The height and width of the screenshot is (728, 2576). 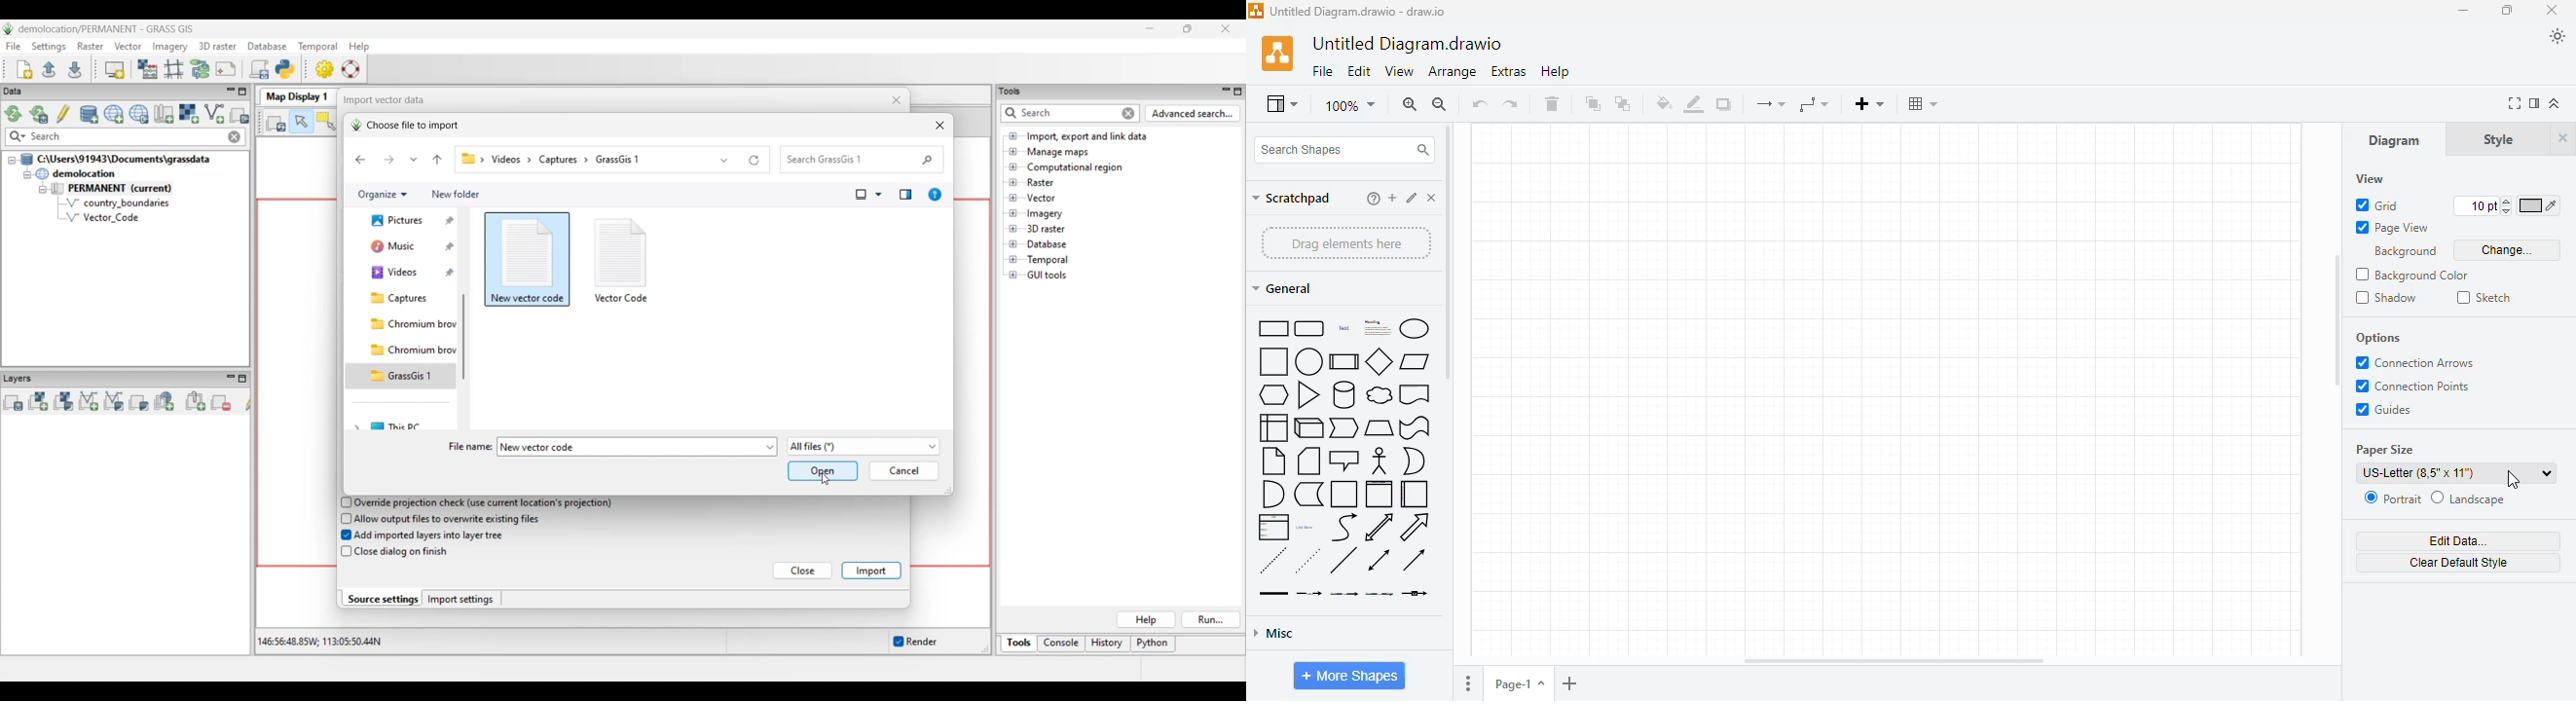 What do you see at coordinates (2508, 11) in the screenshot?
I see `maximize` at bounding box center [2508, 11].